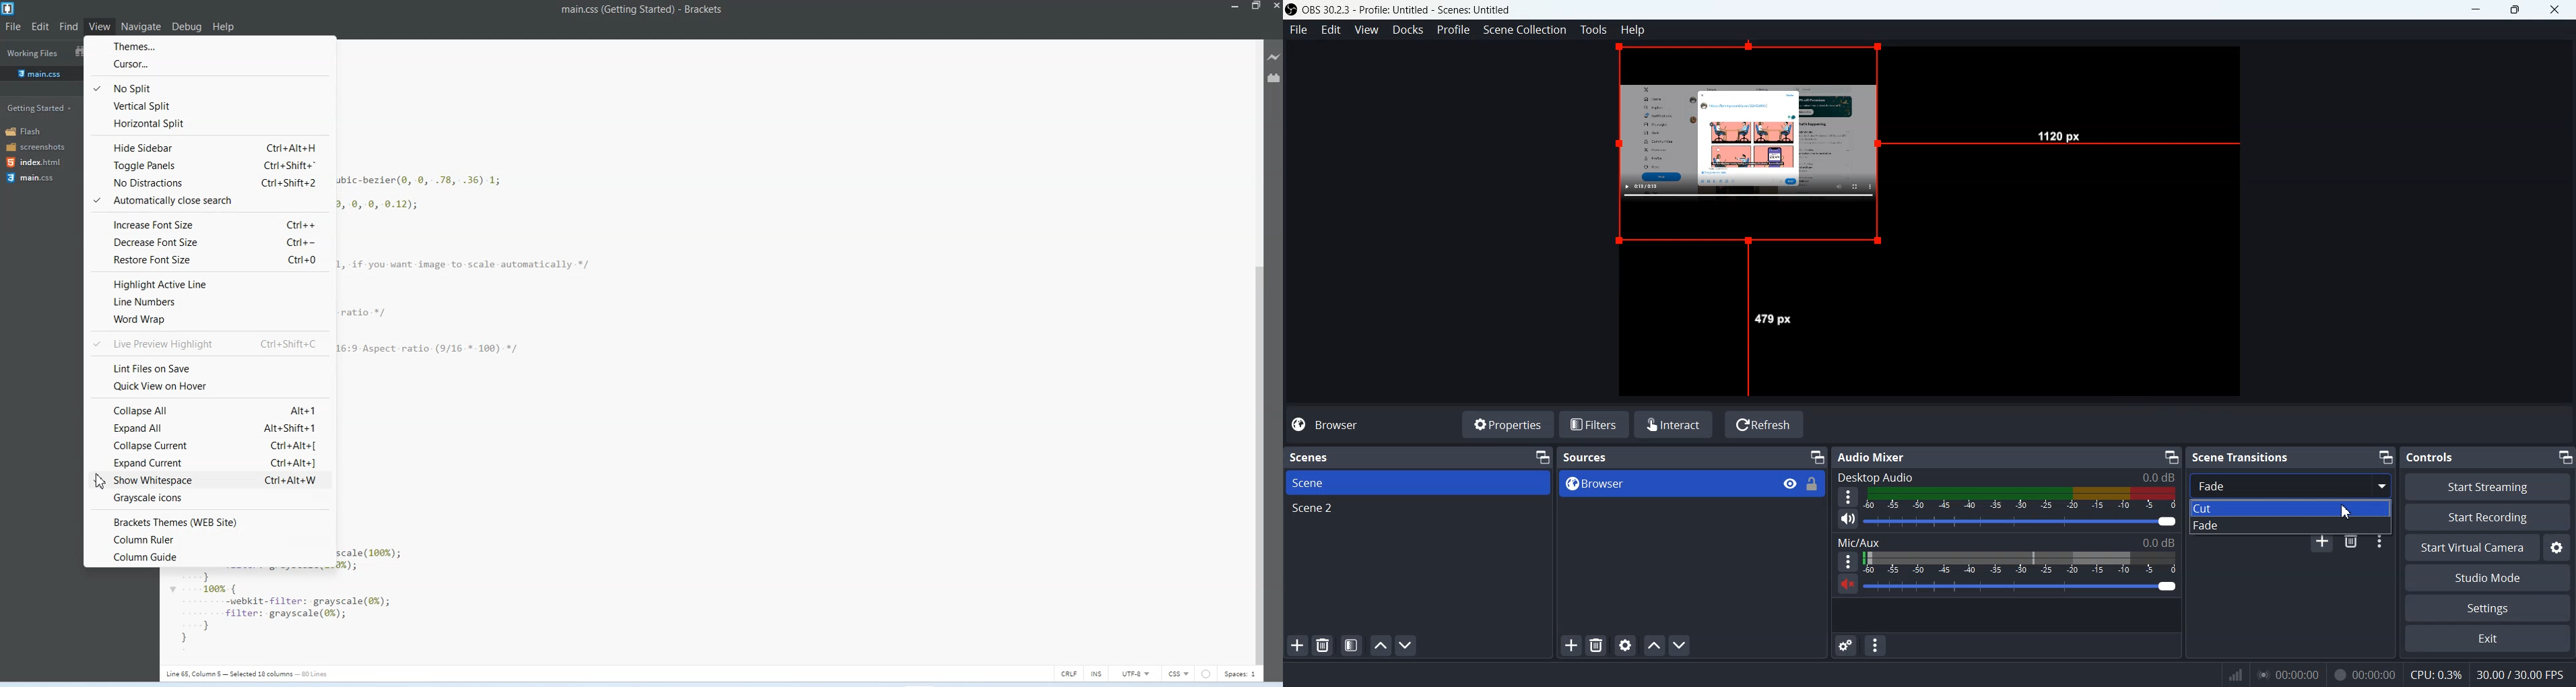 The width and height of the screenshot is (2576, 700). I want to click on Edit, so click(1331, 30).